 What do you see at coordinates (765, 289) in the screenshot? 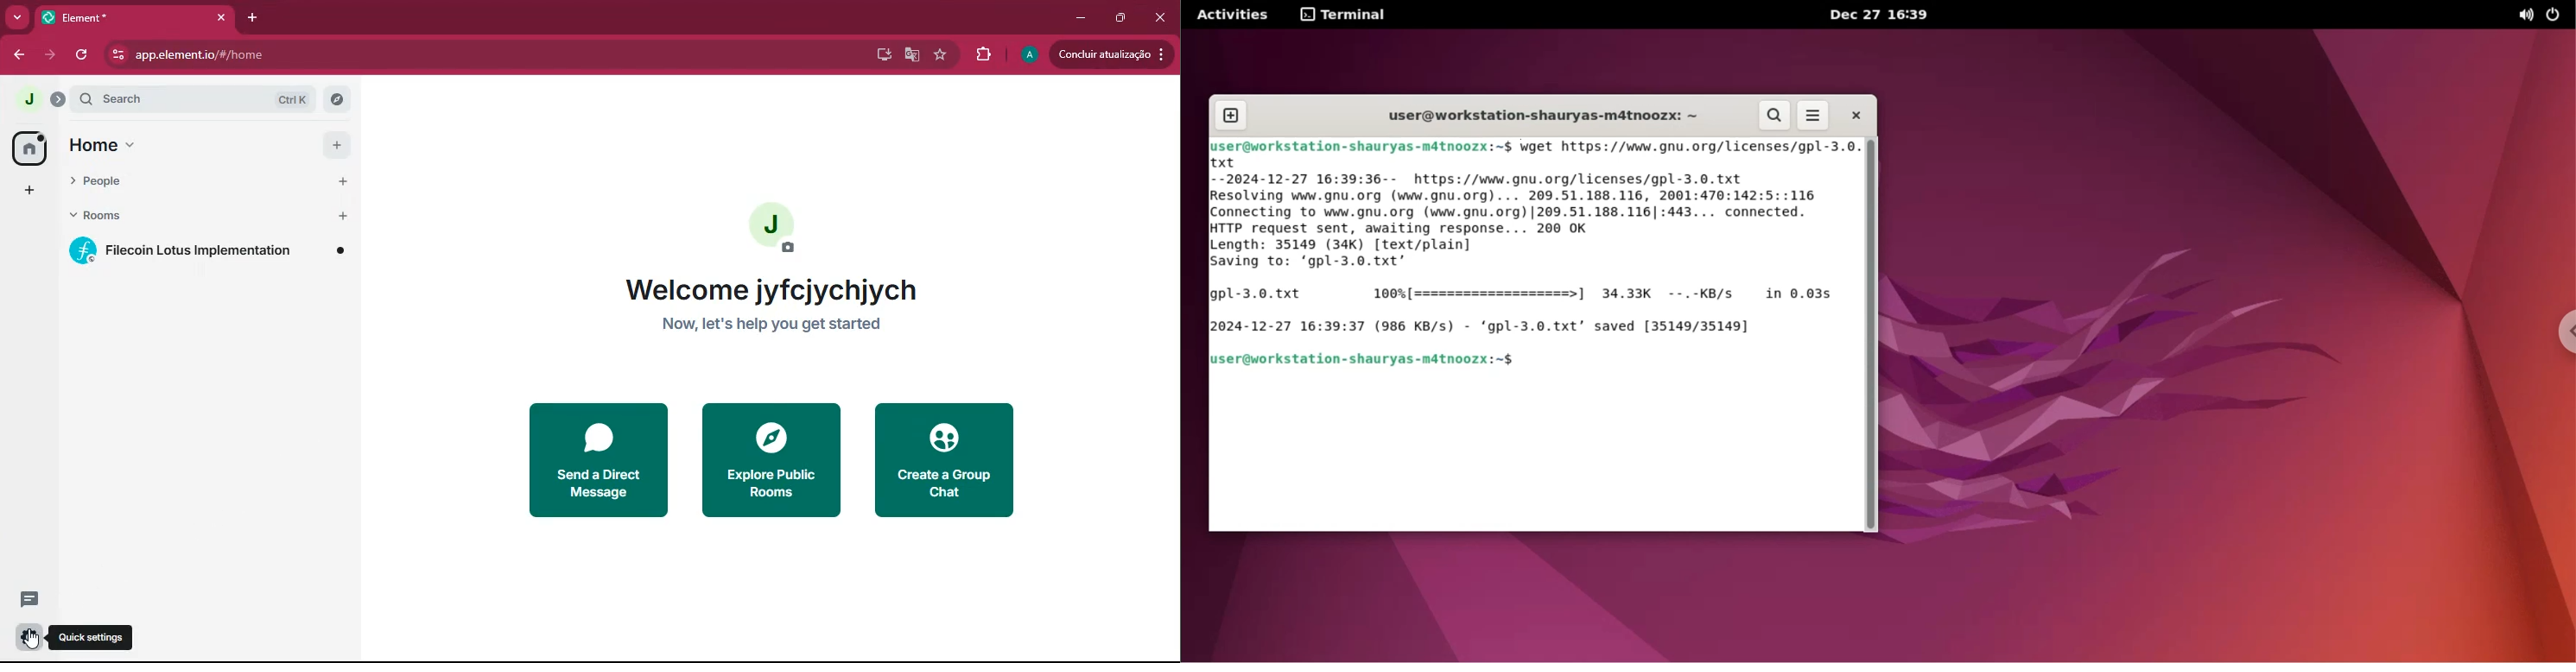
I see `welcome jyfcjychjych` at bounding box center [765, 289].